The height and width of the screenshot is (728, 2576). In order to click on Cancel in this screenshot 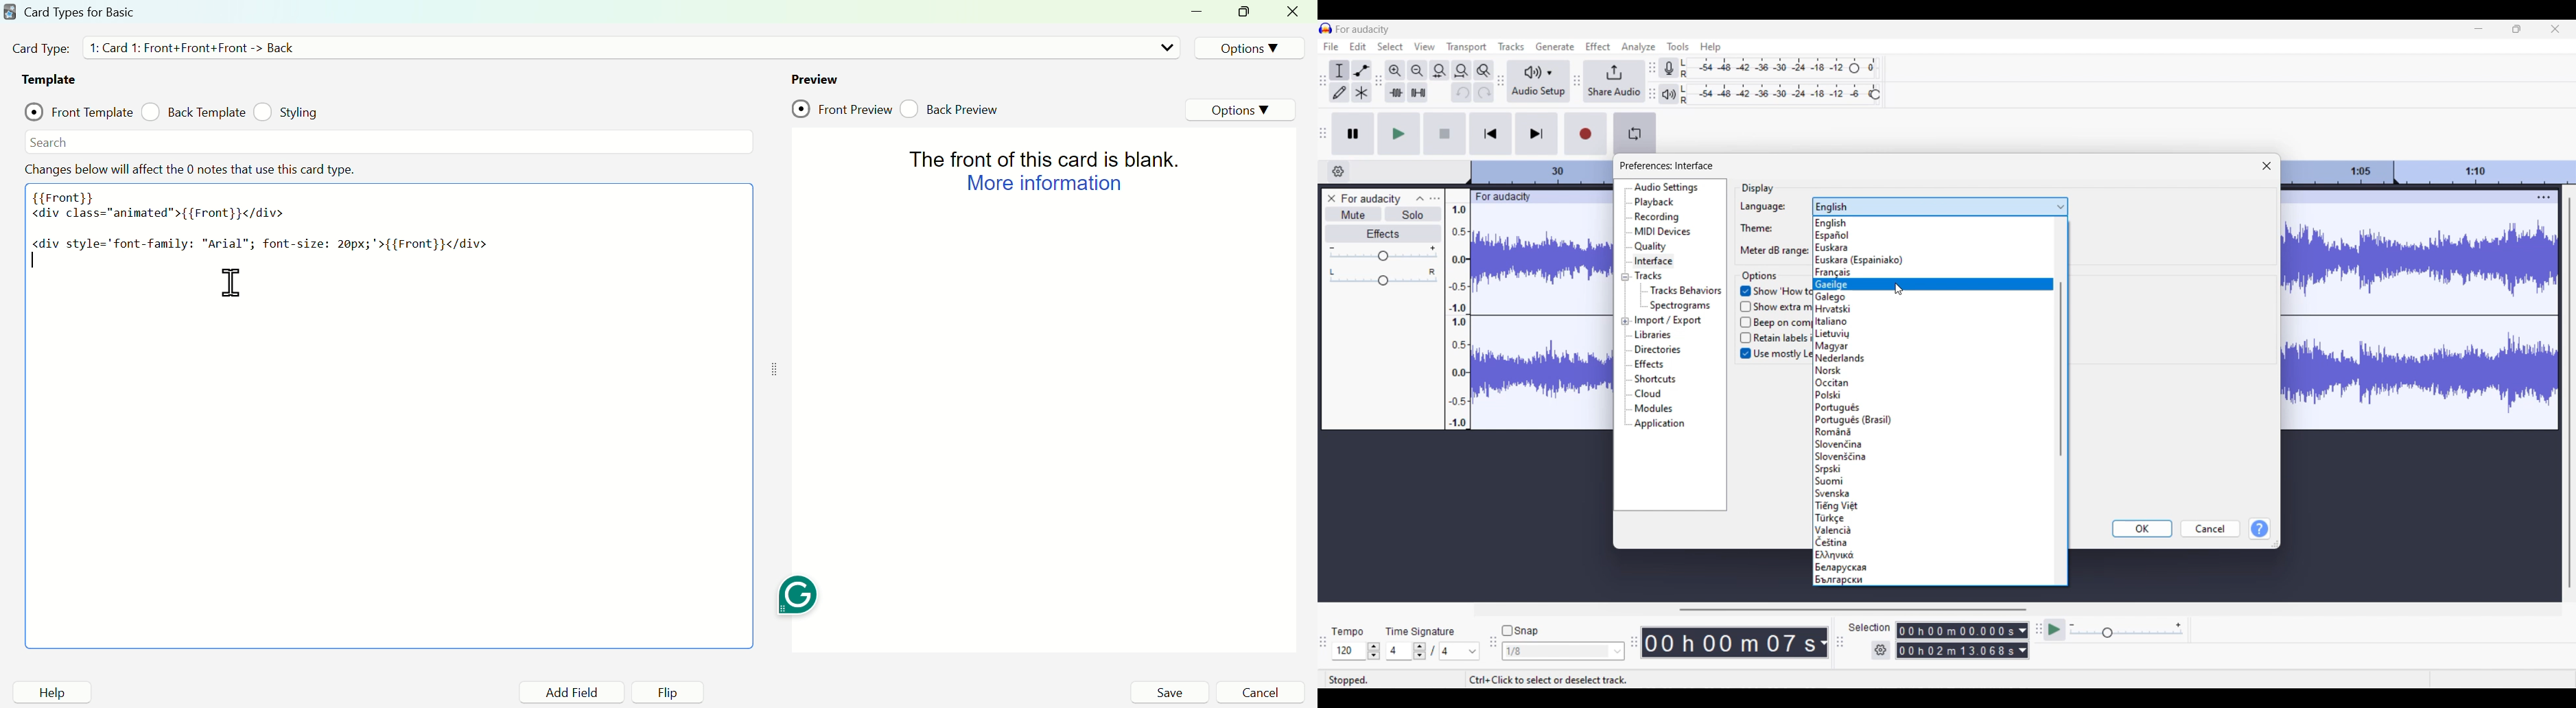, I will do `click(2211, 529)`.